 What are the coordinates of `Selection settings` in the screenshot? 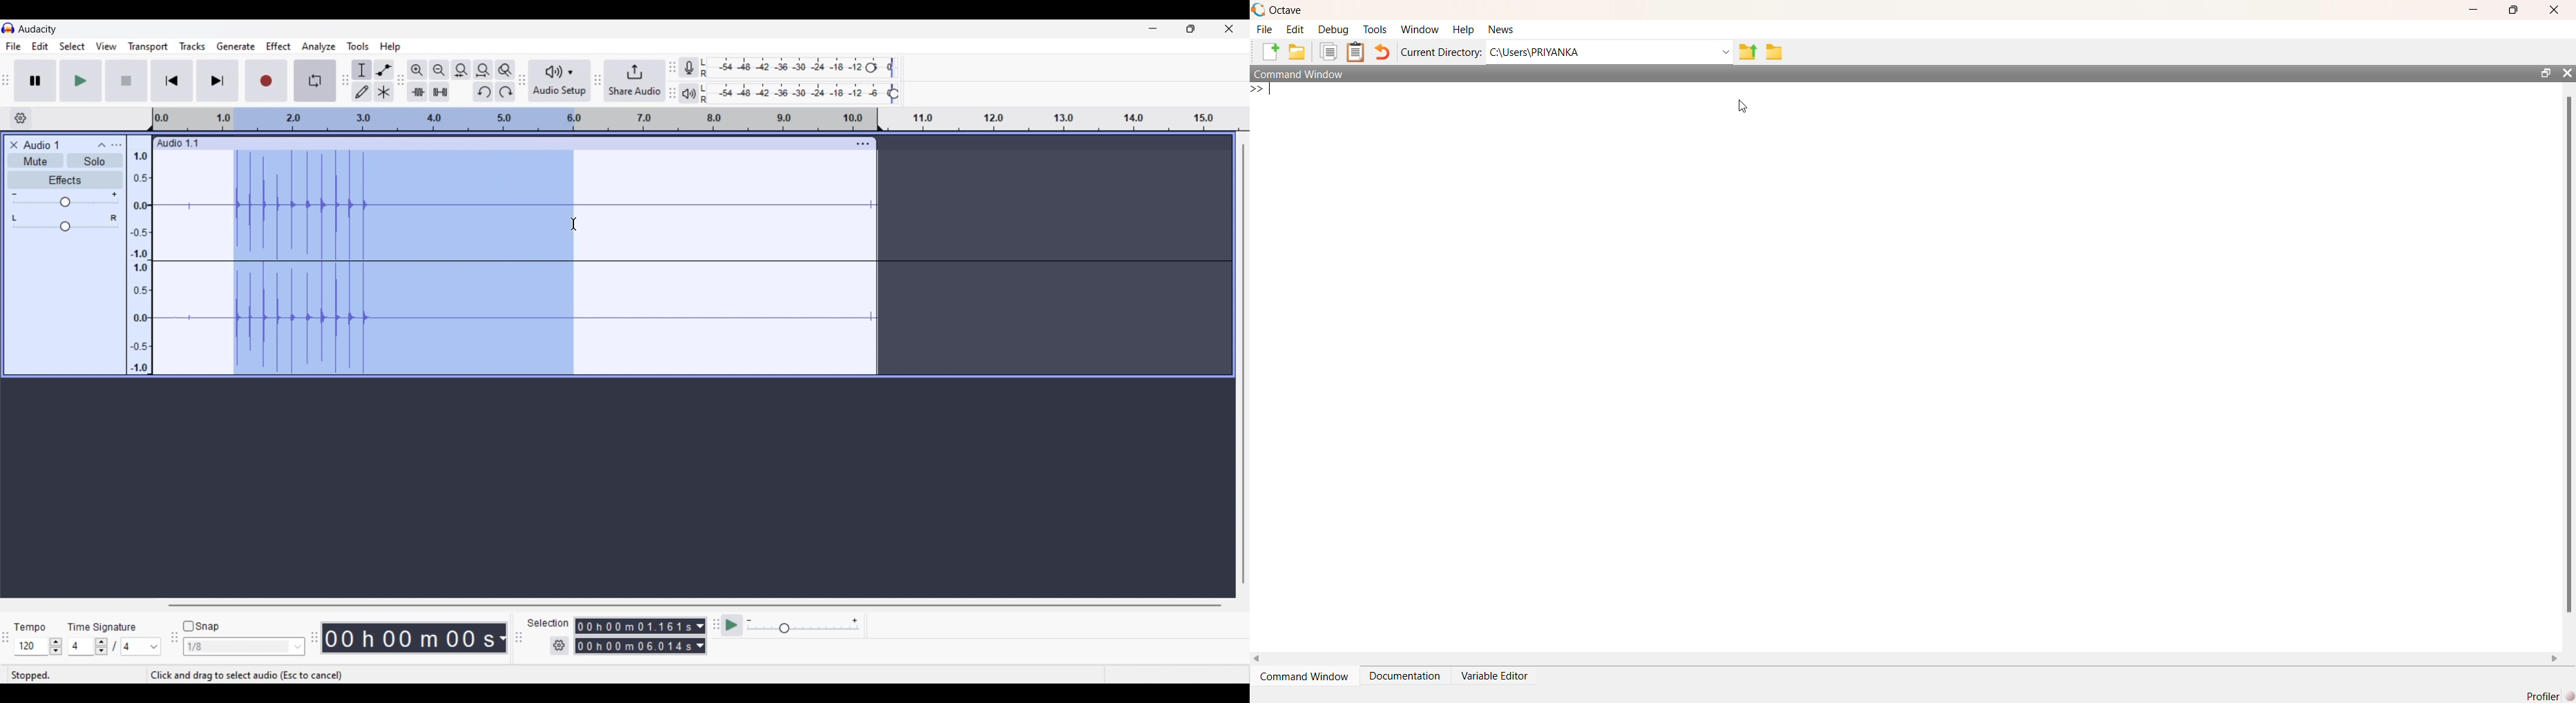 It's located at (560, 646).